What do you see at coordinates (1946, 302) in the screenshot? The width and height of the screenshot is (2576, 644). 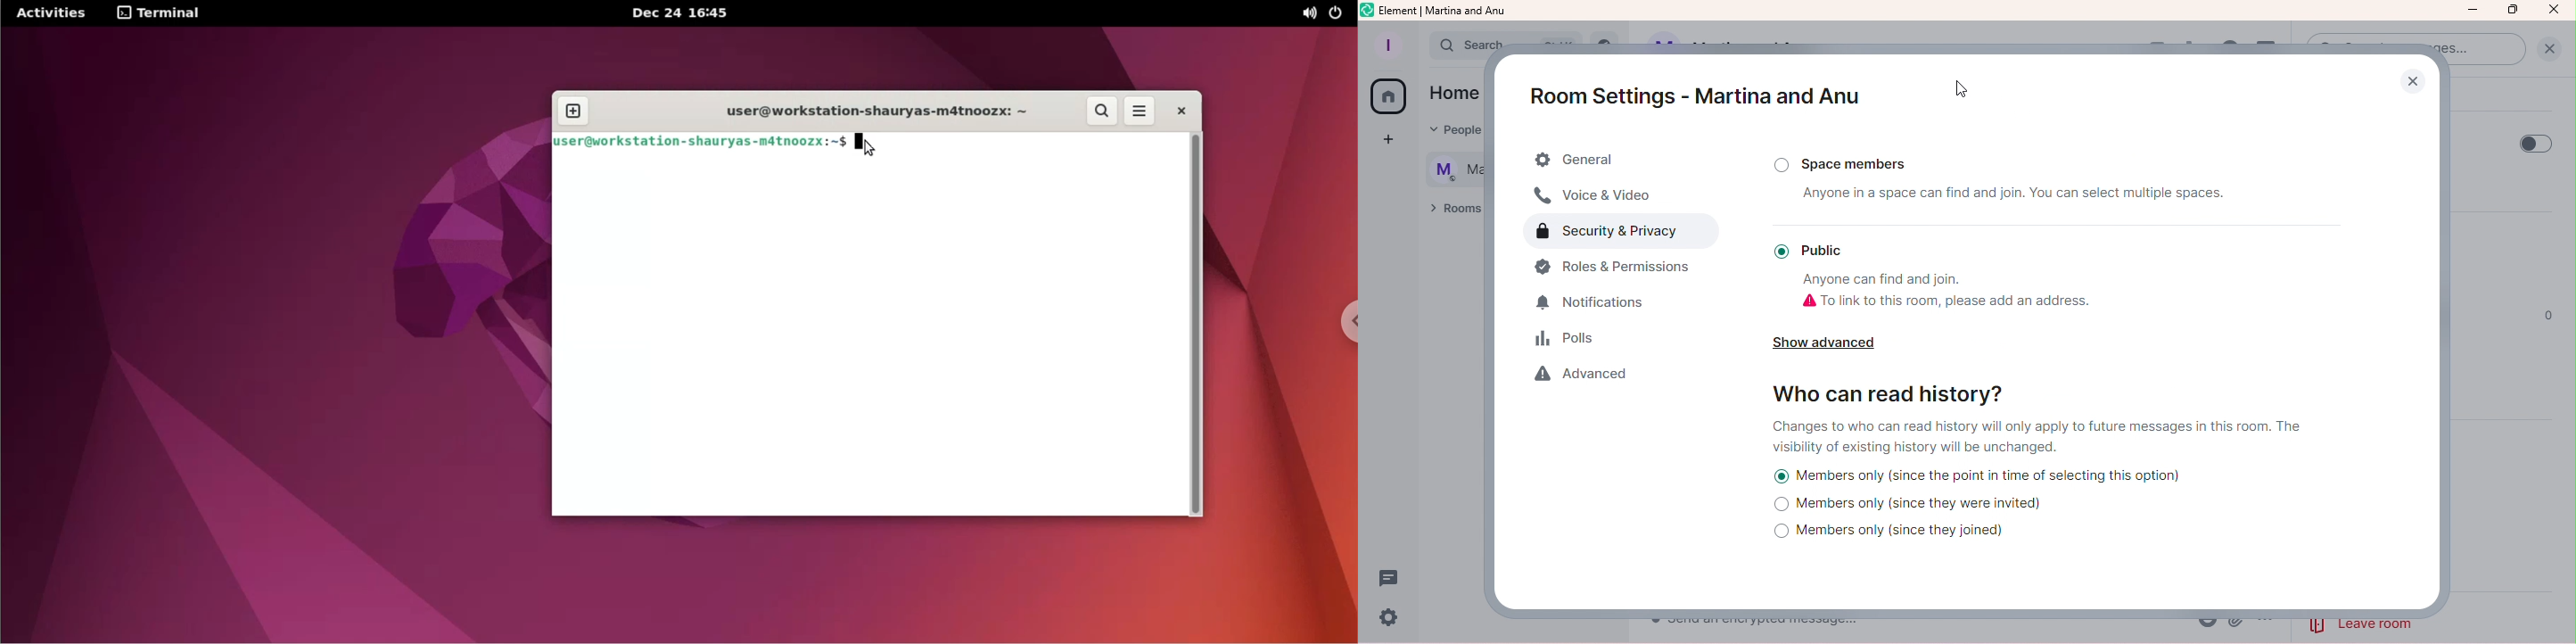 I see `To link to this room, please add an address.` at bounding box center [1946, 302].